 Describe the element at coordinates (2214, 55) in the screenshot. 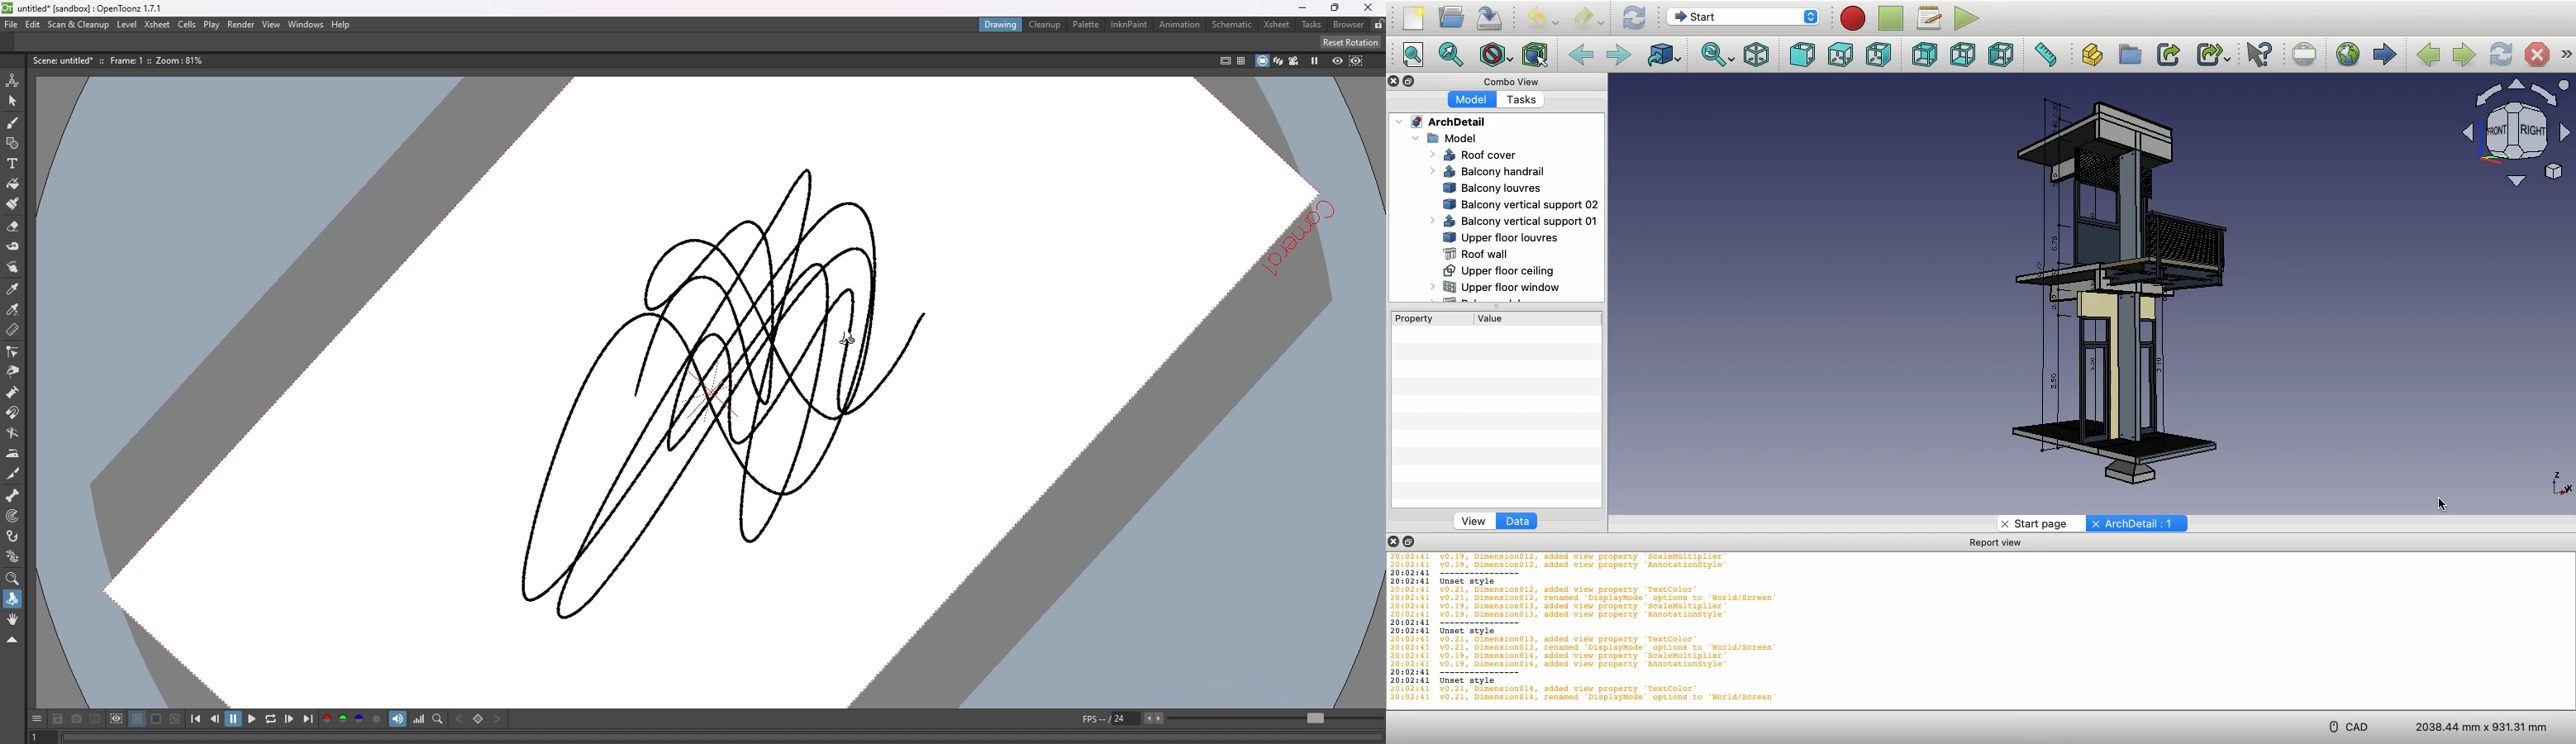

I see `Make sub-link` at that location.